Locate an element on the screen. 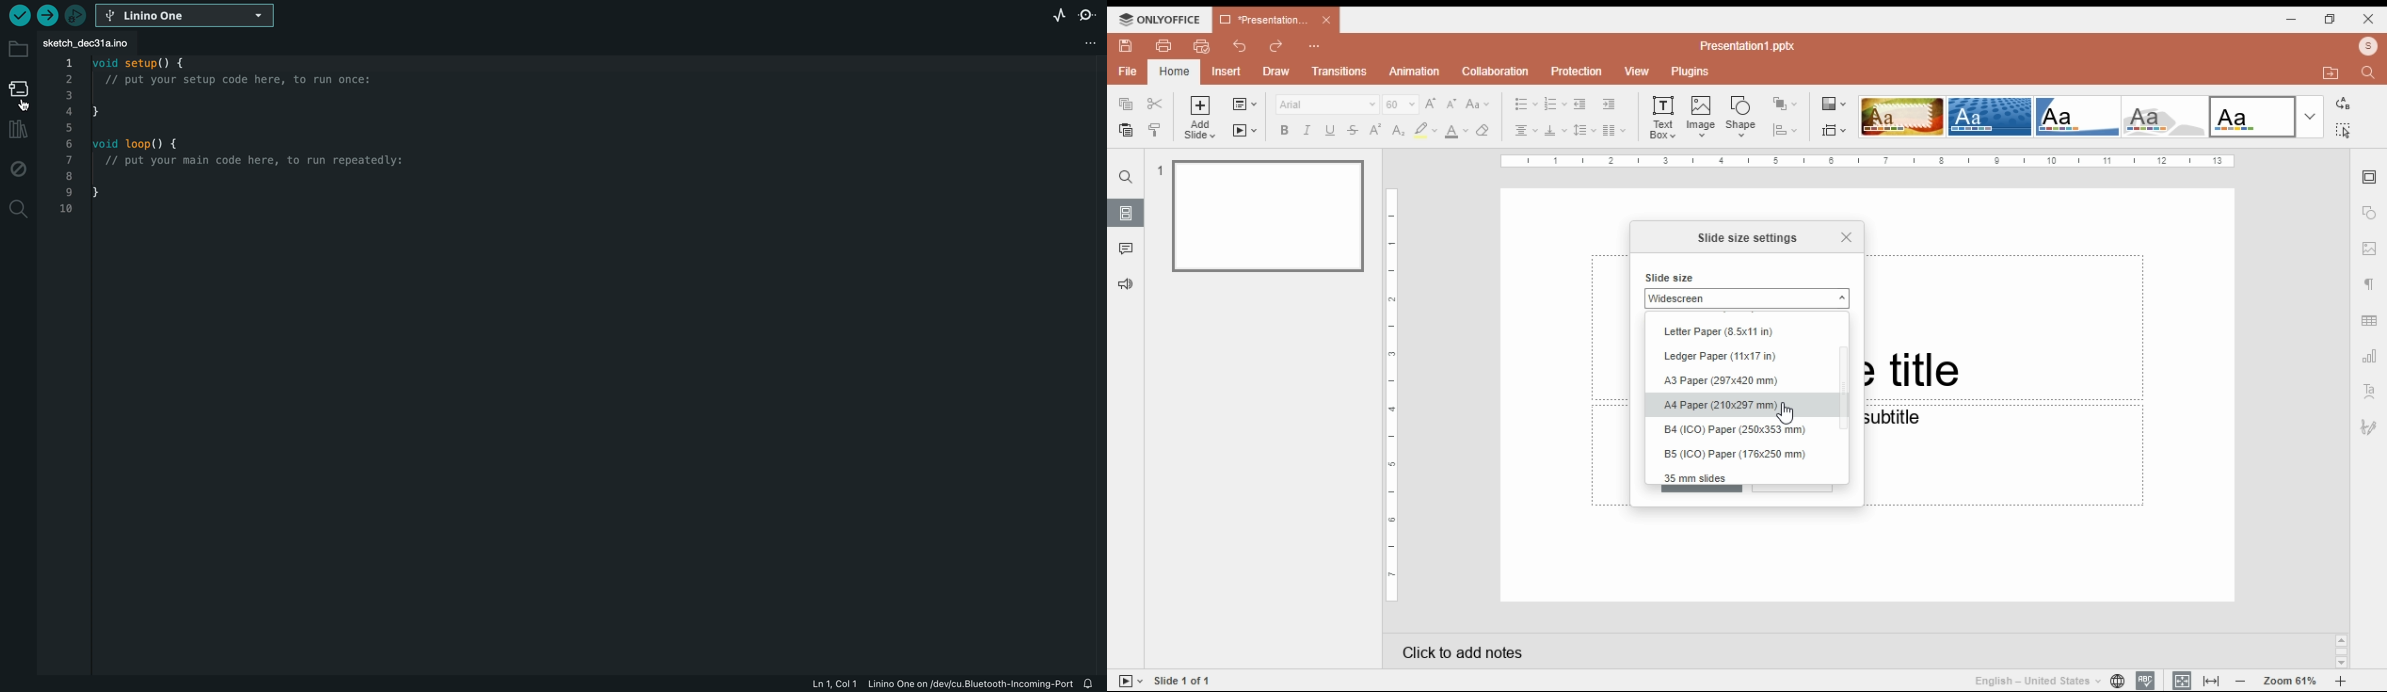 The image size is (2408, 700). change case is located at coordinates (1478, 104).